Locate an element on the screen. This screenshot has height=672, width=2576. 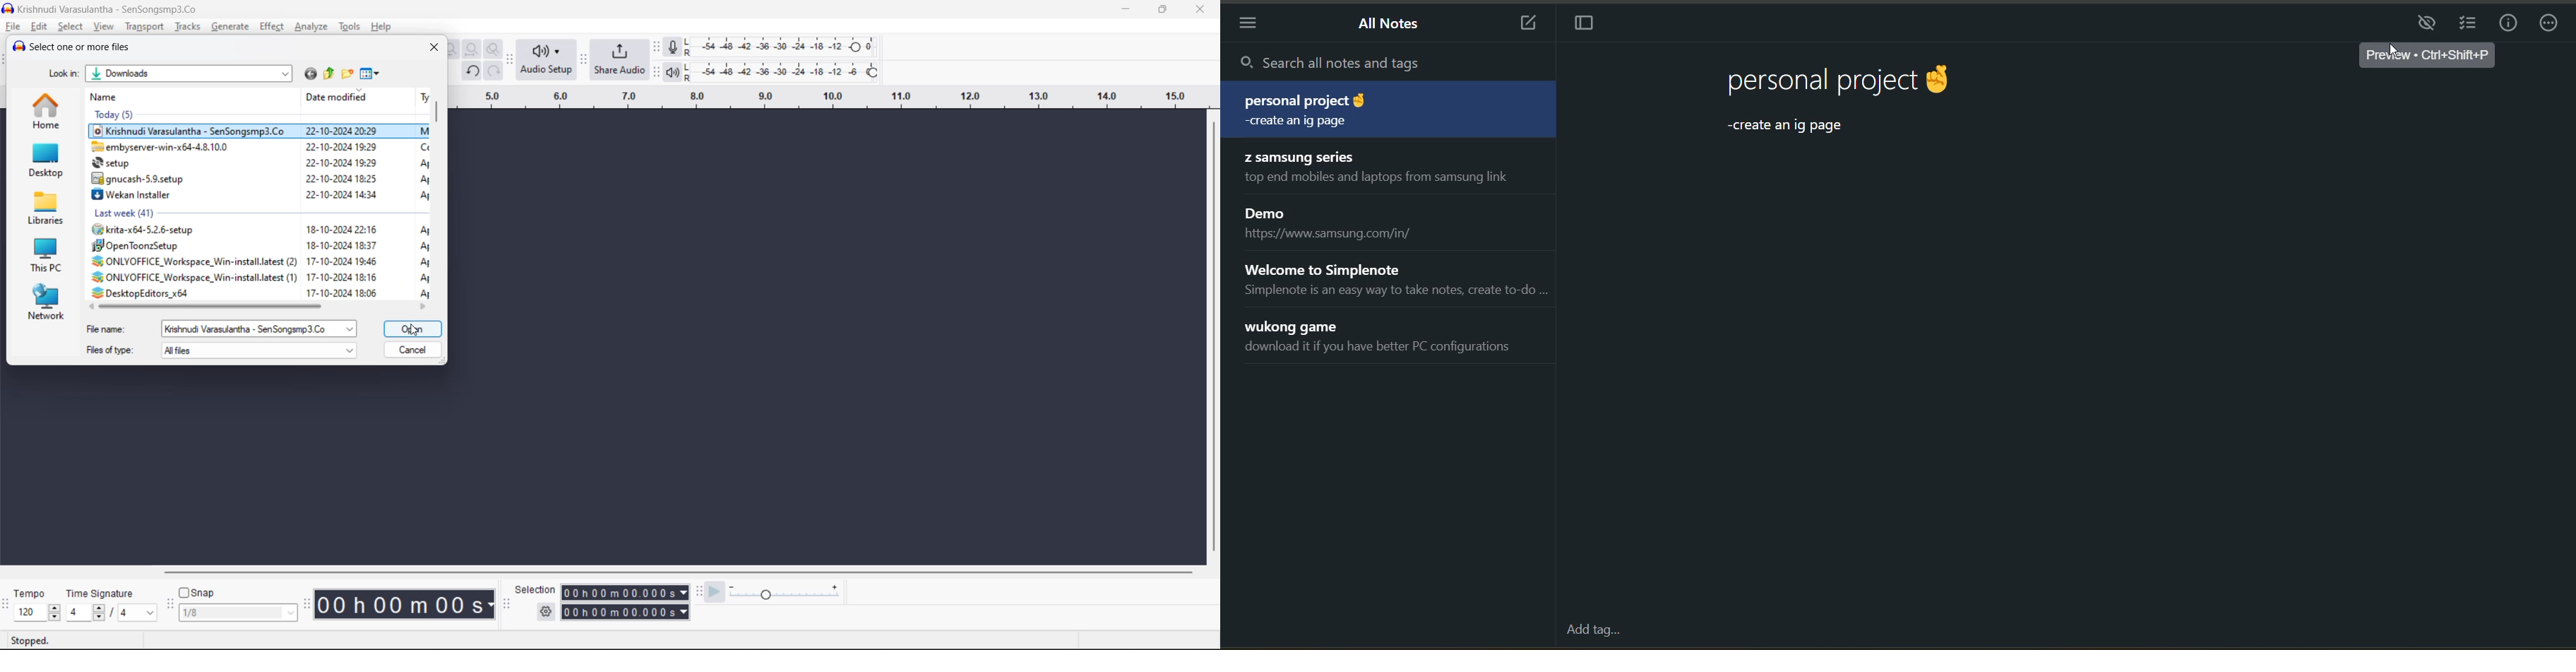
view is located at coordinates (106, 27).